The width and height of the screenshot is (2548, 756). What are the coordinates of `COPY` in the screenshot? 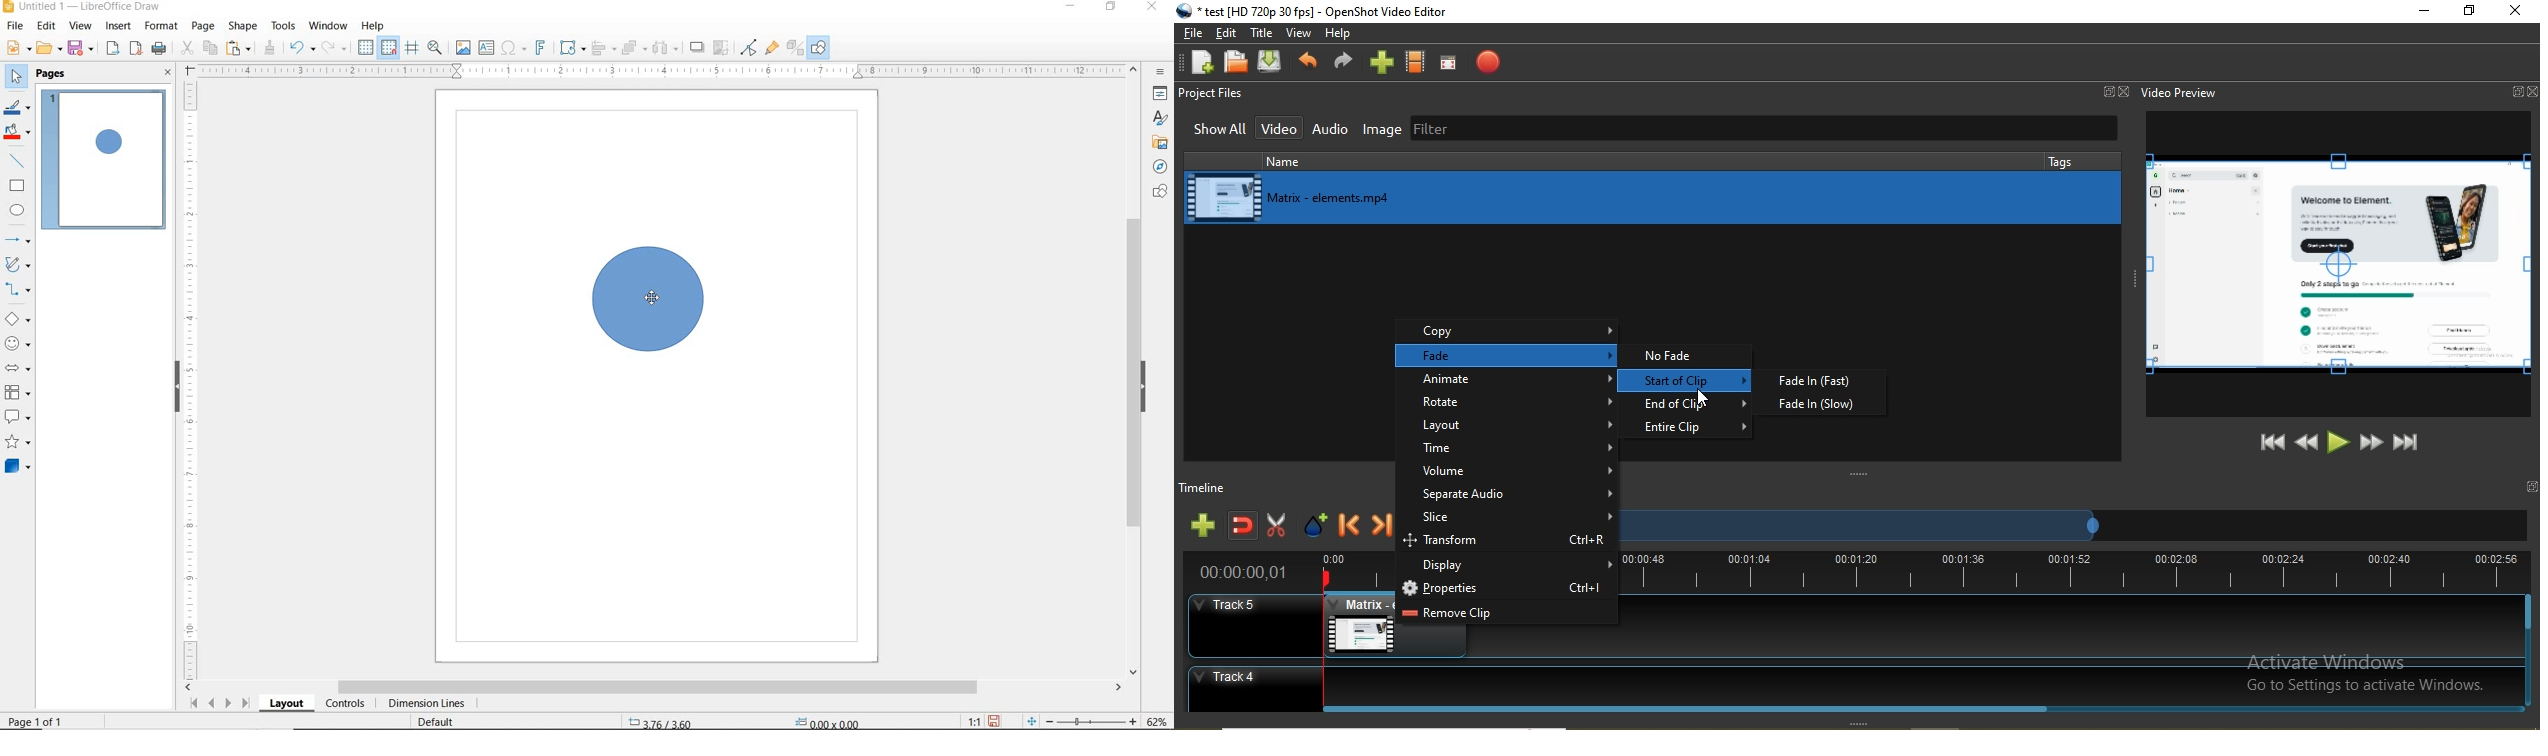 It's located at (210, 49).